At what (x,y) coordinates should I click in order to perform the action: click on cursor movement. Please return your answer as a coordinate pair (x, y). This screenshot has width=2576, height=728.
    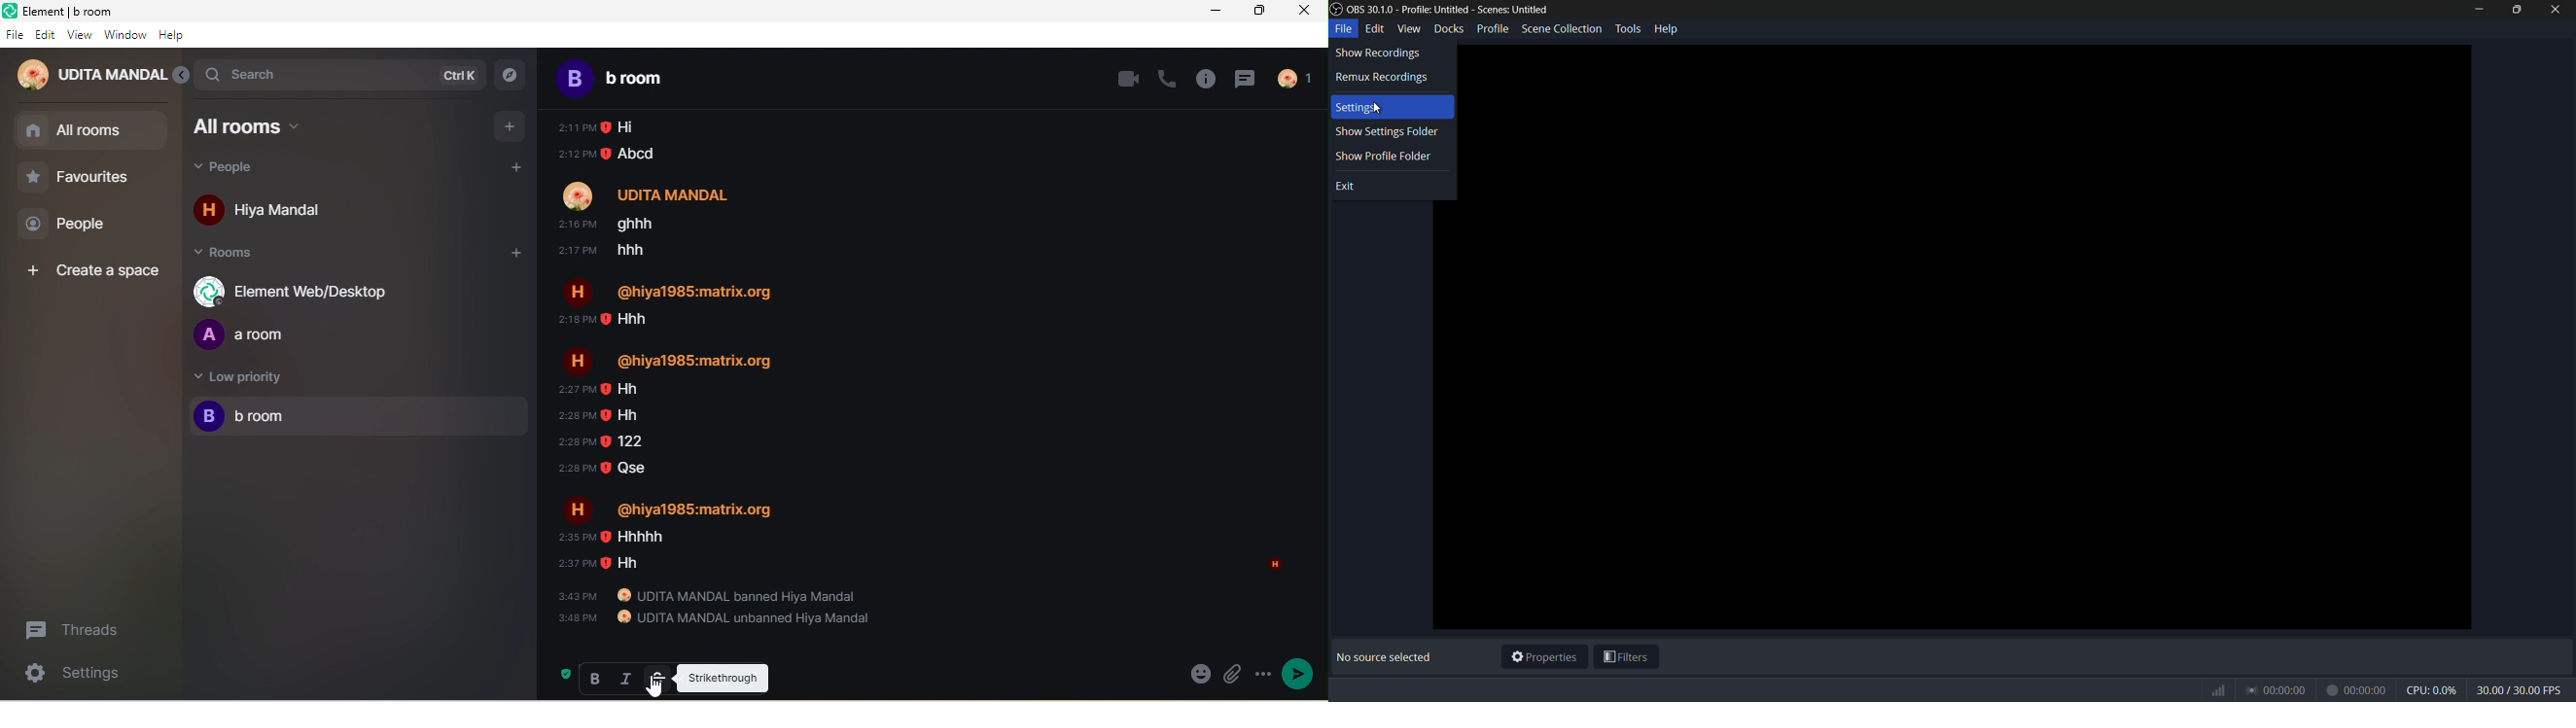
    Looking at the image, I should click on (655, 689).